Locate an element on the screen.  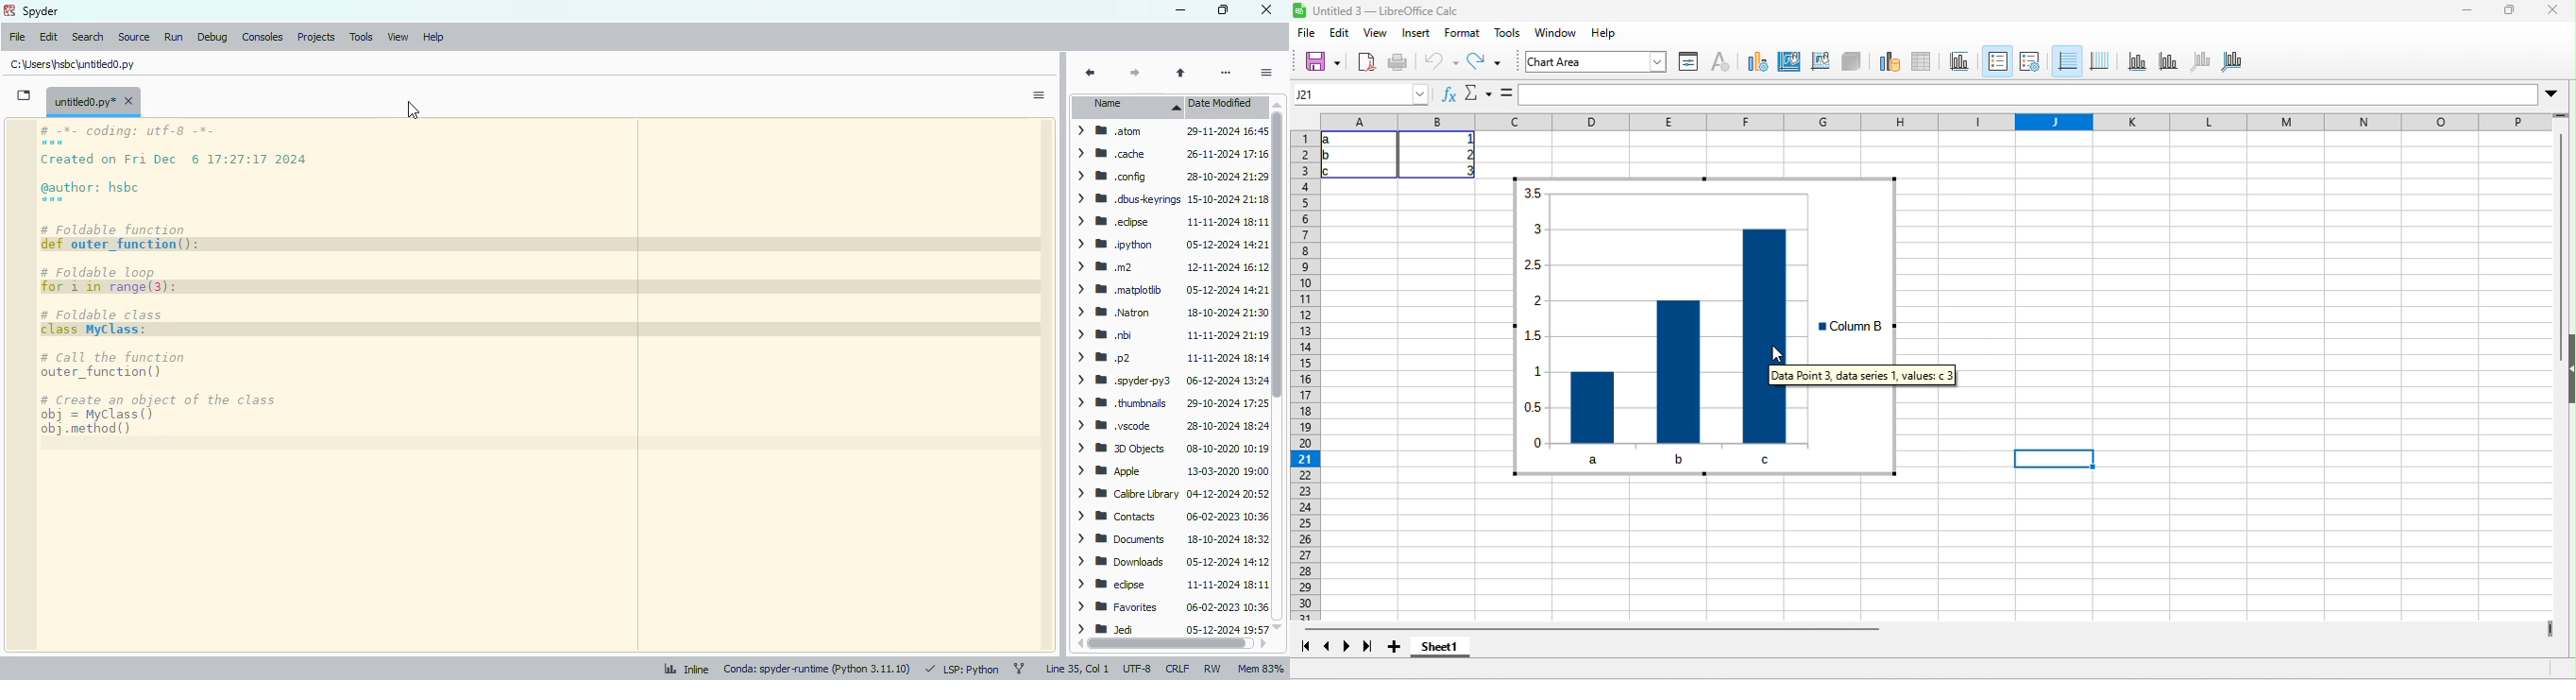
c is located at coordinates (1767, 458).